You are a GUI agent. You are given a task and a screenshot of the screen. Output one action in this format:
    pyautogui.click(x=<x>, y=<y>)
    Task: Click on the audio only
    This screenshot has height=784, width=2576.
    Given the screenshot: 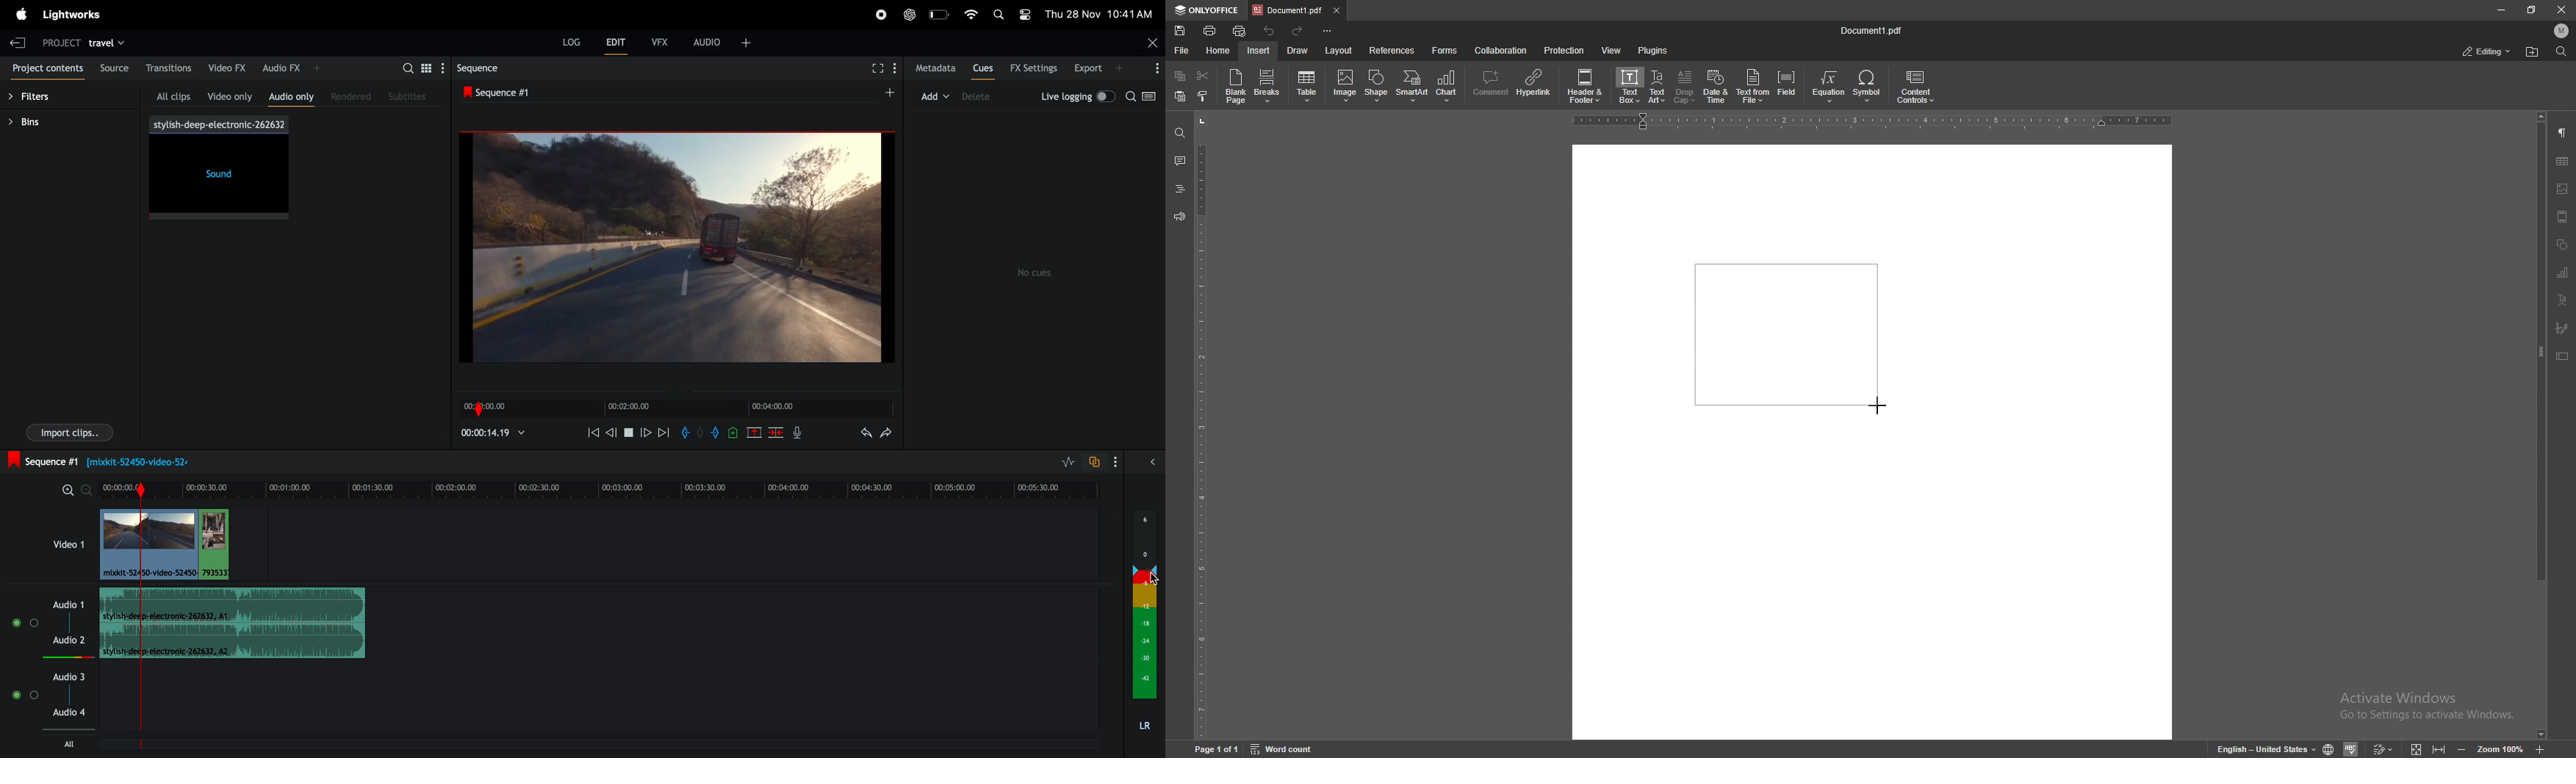 What is the action you would take?
    pyautogui.click(x=289, y=97)
    